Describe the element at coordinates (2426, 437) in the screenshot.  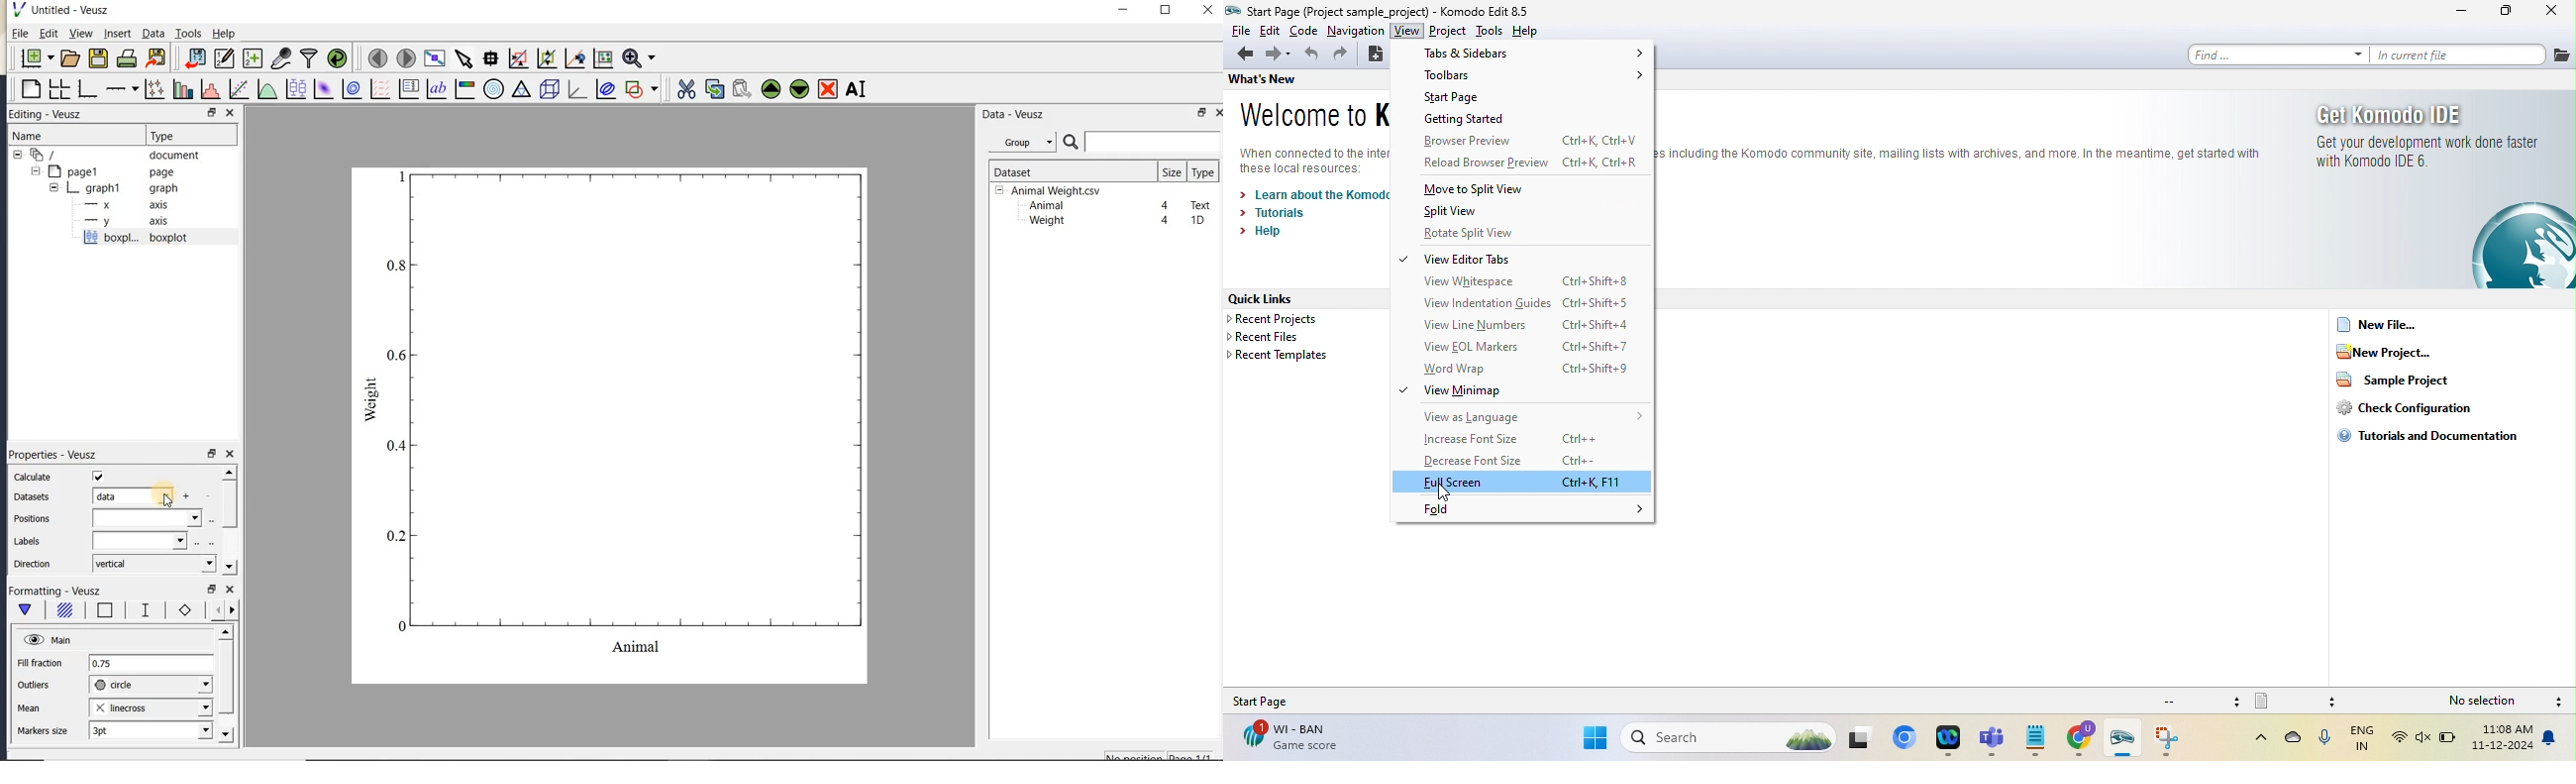
I see `tutorials and documentation` at that location.